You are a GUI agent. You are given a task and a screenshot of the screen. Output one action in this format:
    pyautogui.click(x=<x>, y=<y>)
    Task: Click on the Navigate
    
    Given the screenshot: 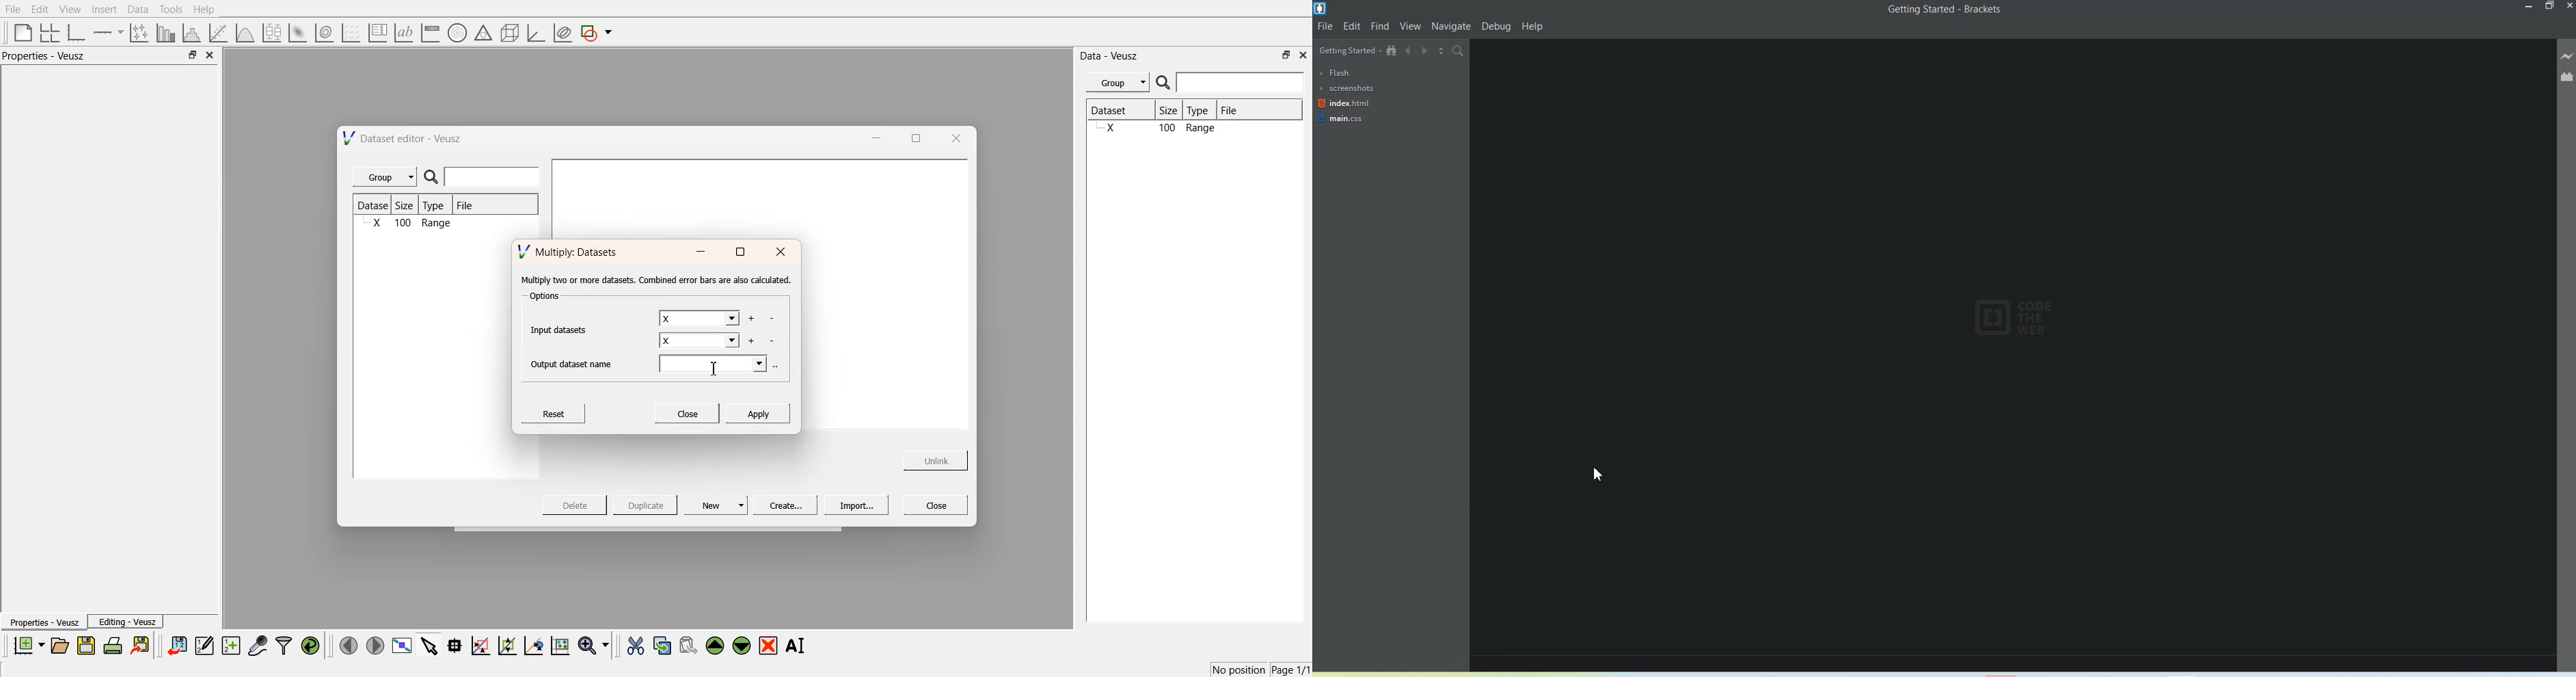 What is the action you would take?
    pyautogui.click(x=1452, y=26)
    